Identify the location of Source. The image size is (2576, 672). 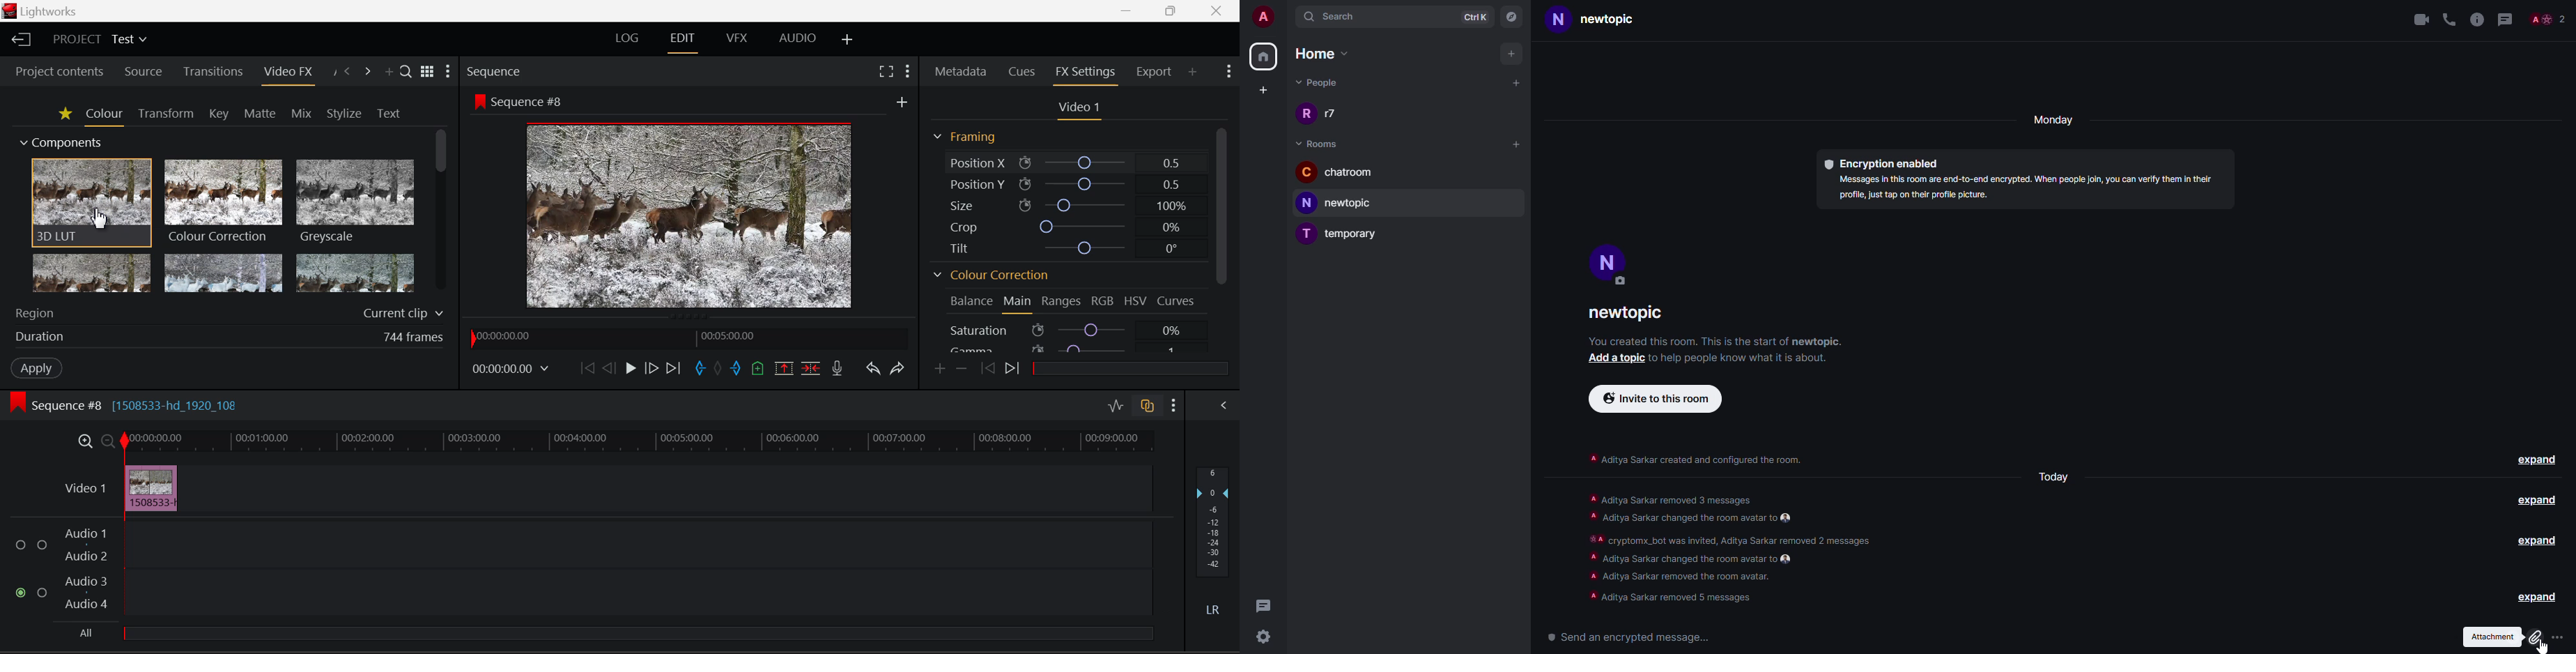
(144, 72).